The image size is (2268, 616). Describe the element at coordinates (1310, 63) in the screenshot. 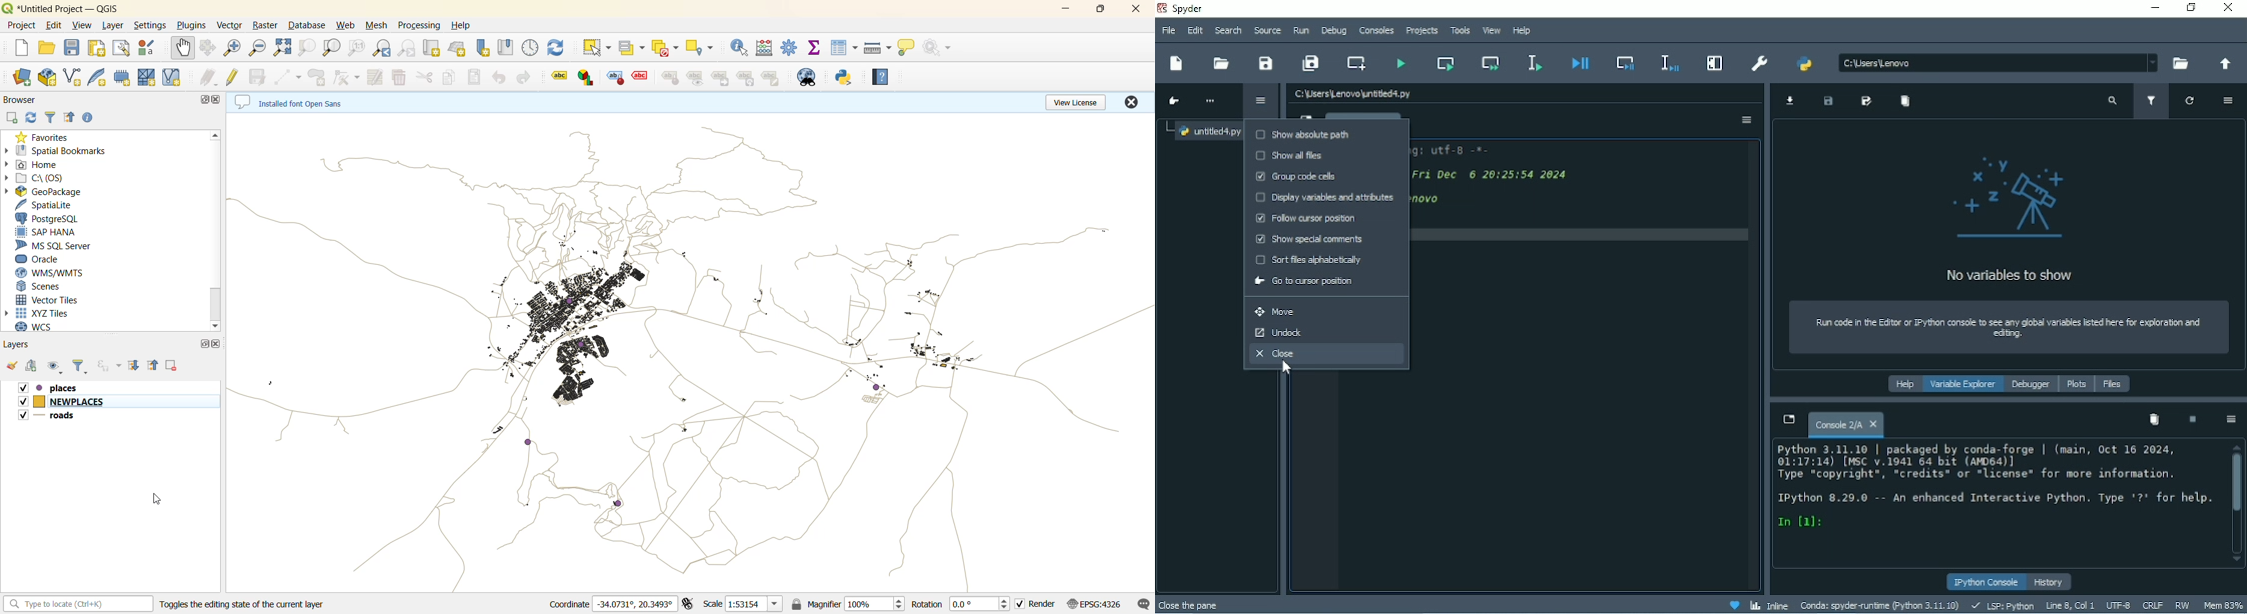

I see `Save all files` at that location.